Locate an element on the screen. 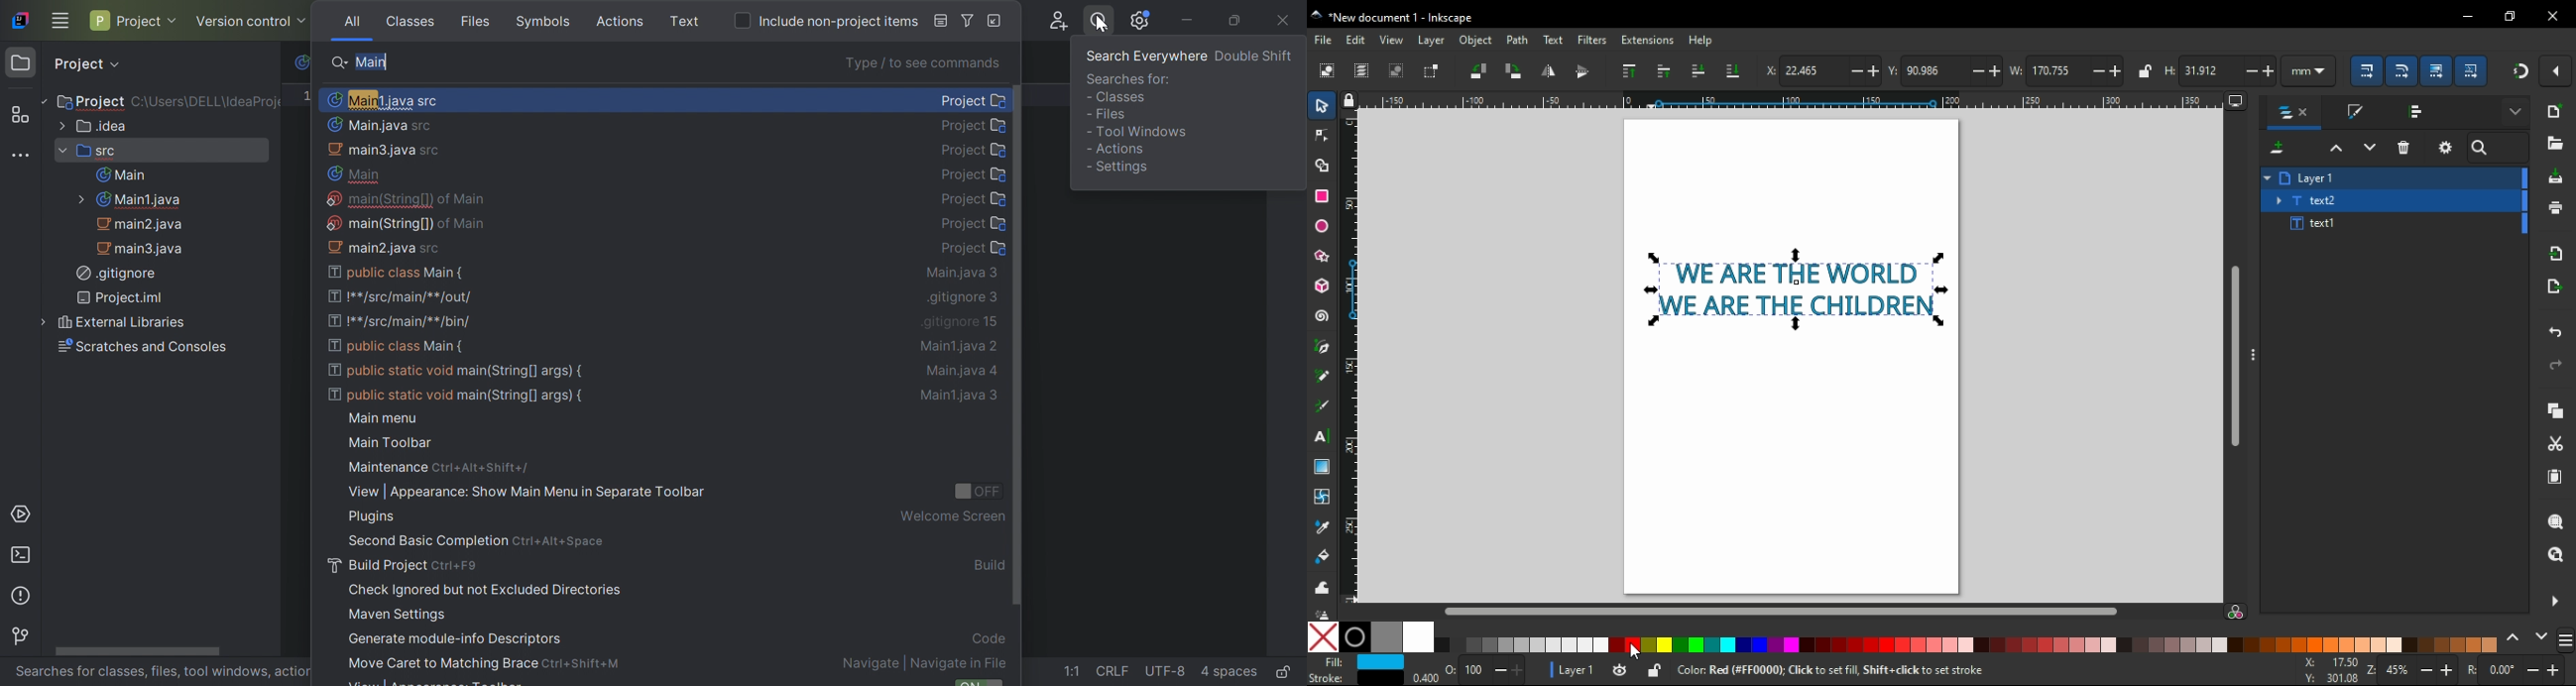 This screenshot has width=2576, height=700. - Files is located at coordinates (1107, 118).